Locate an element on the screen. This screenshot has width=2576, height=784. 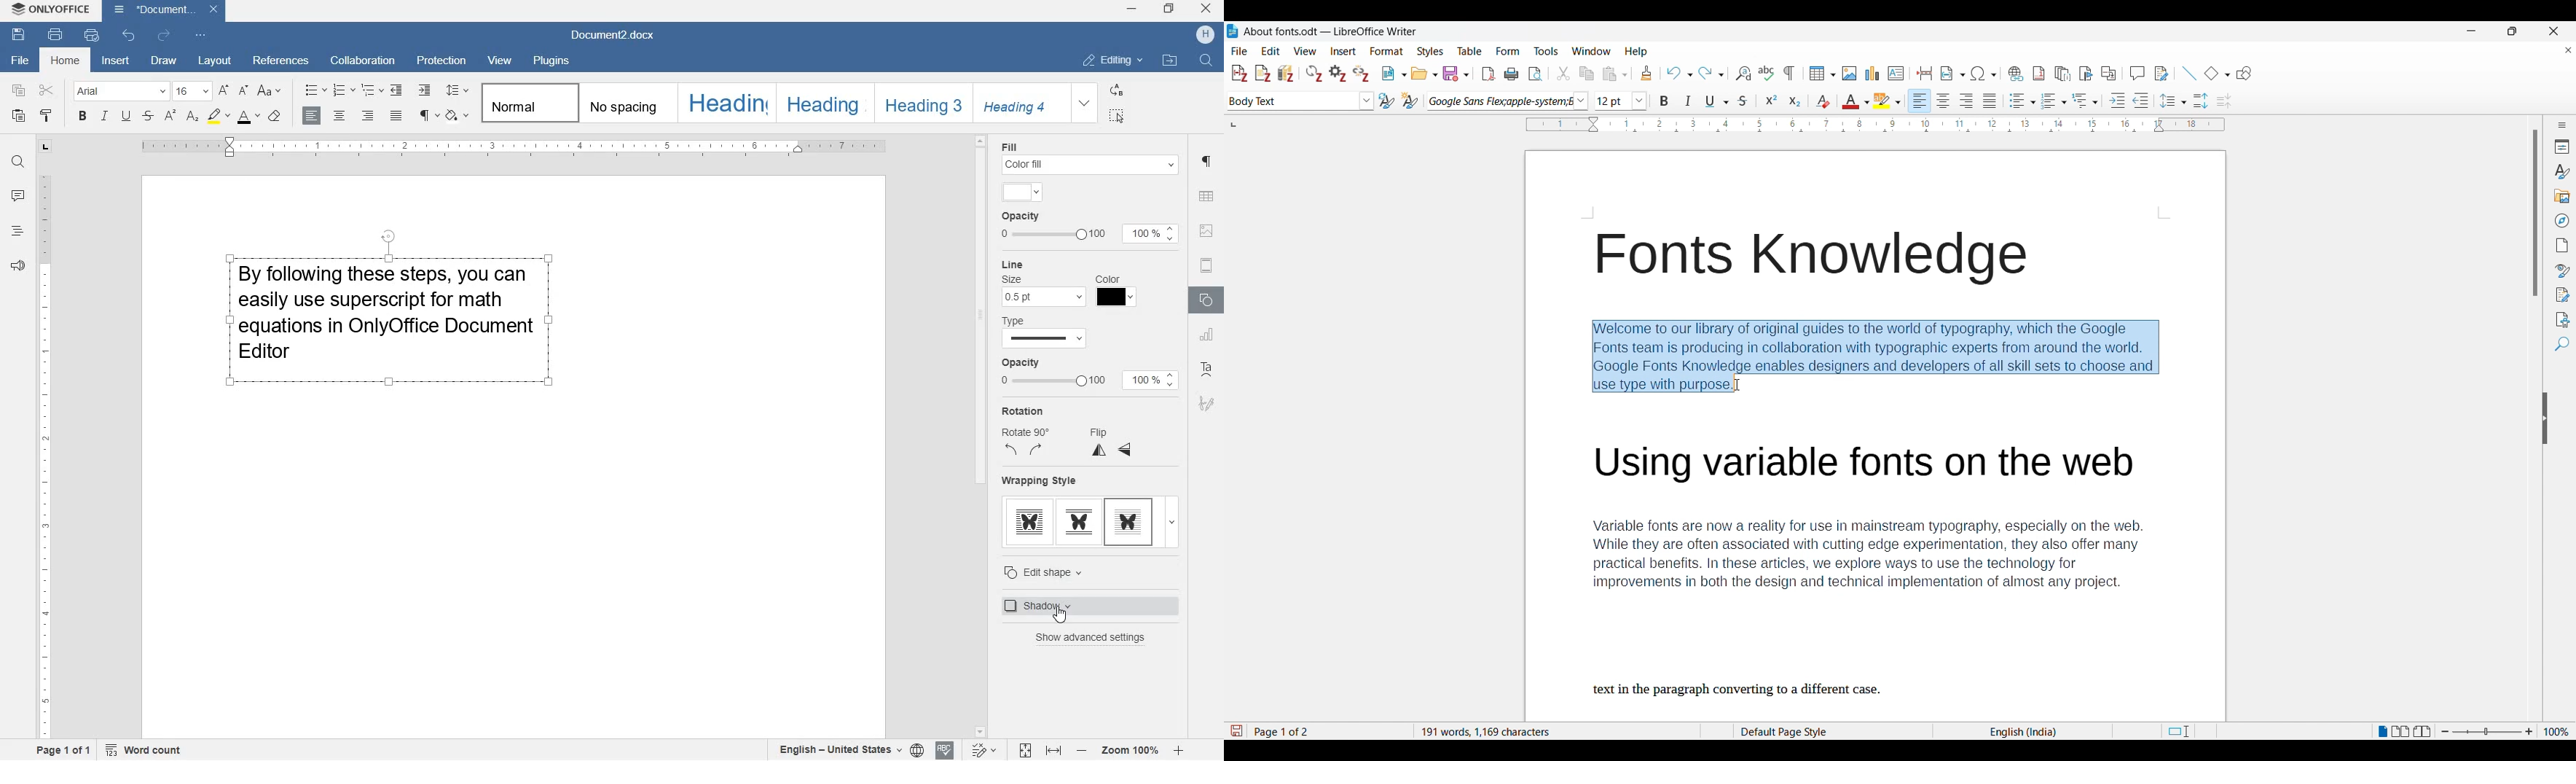
Sidebar settings is located at coordinates (2563, 125).